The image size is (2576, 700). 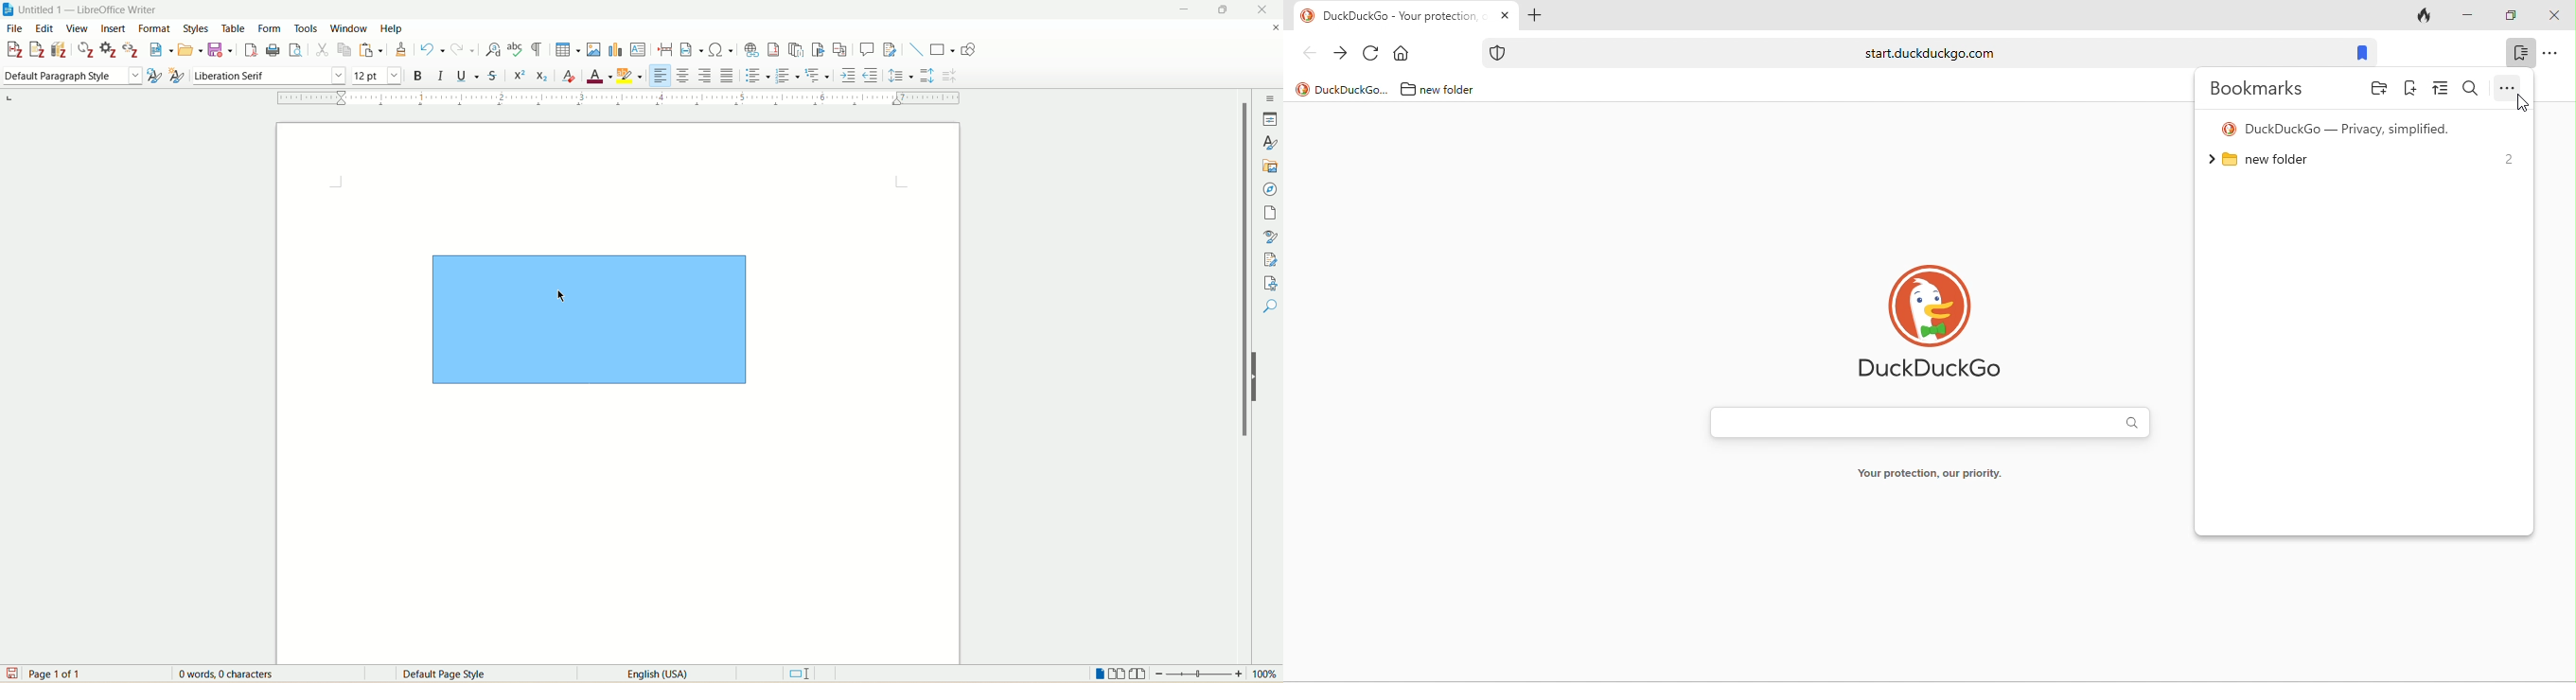 What do you see at coordinates (659, 74) in the screenshot?
I see `align left` at bounding box center [659, 74].